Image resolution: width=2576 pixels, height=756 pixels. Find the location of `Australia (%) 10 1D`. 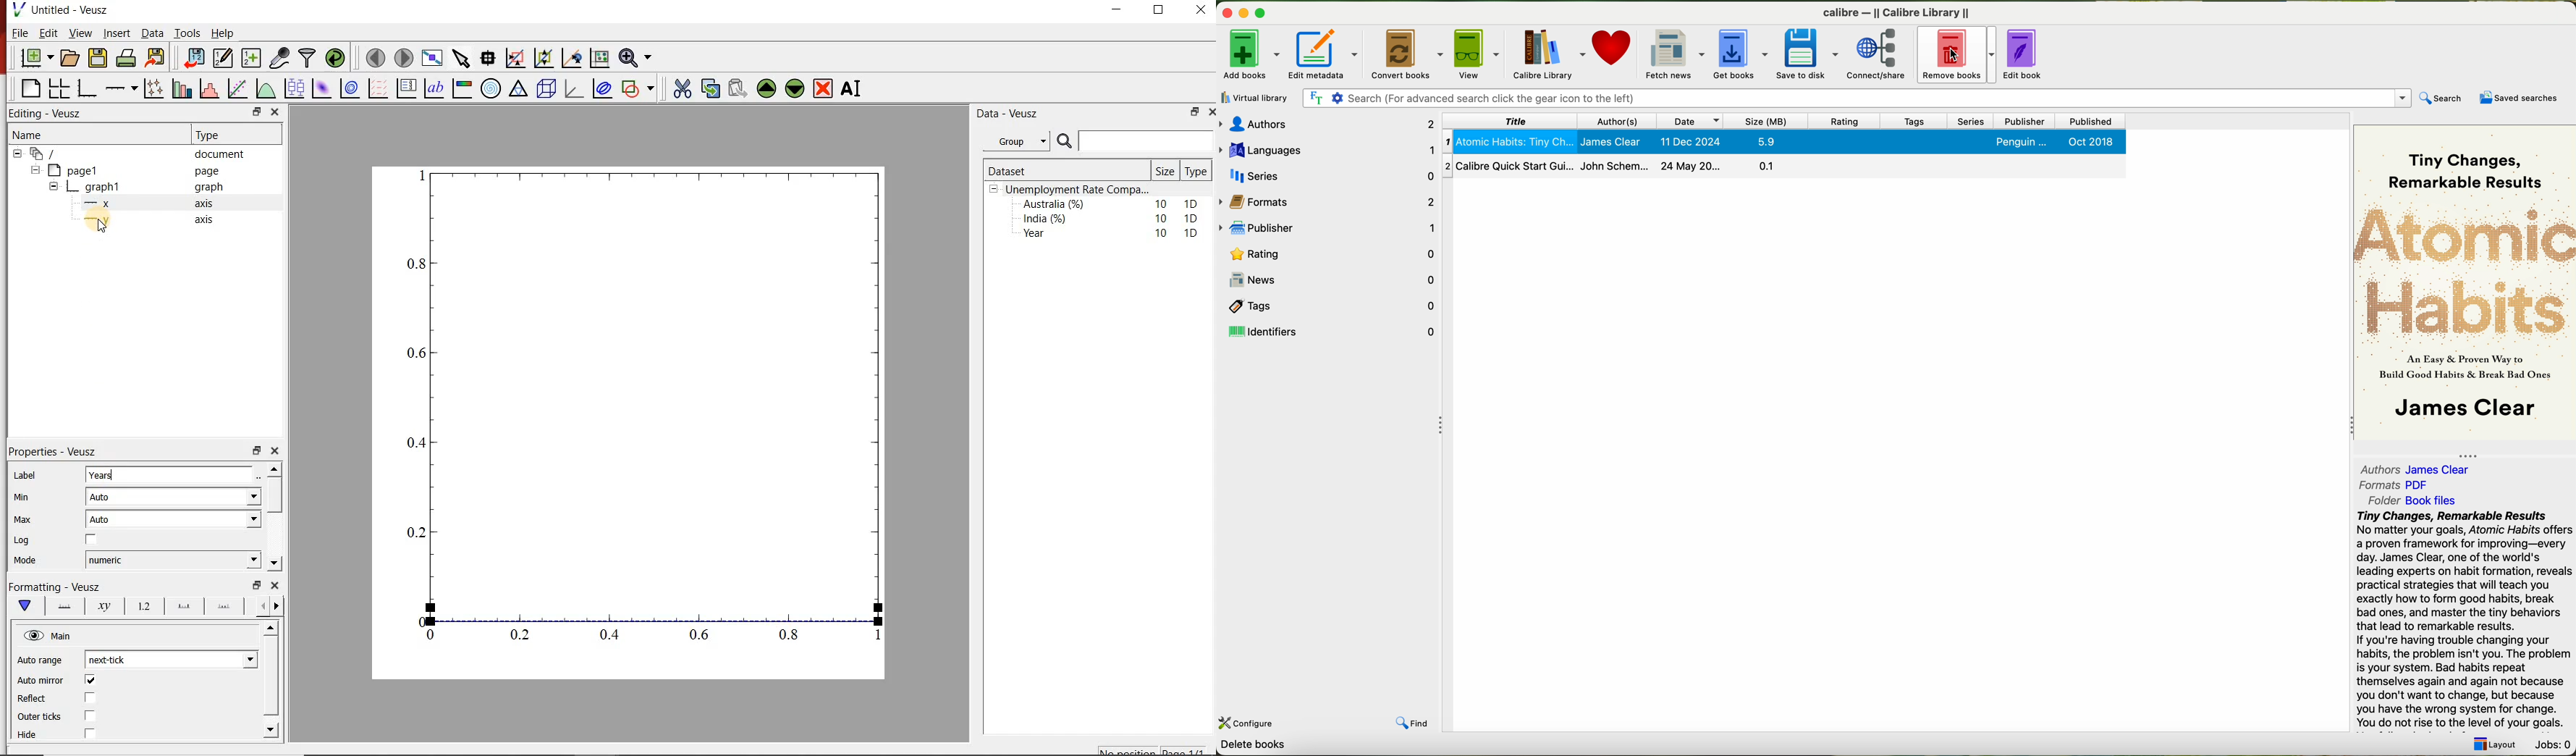

Australia (%) 10 1D is located at coordinates (1112, 203).